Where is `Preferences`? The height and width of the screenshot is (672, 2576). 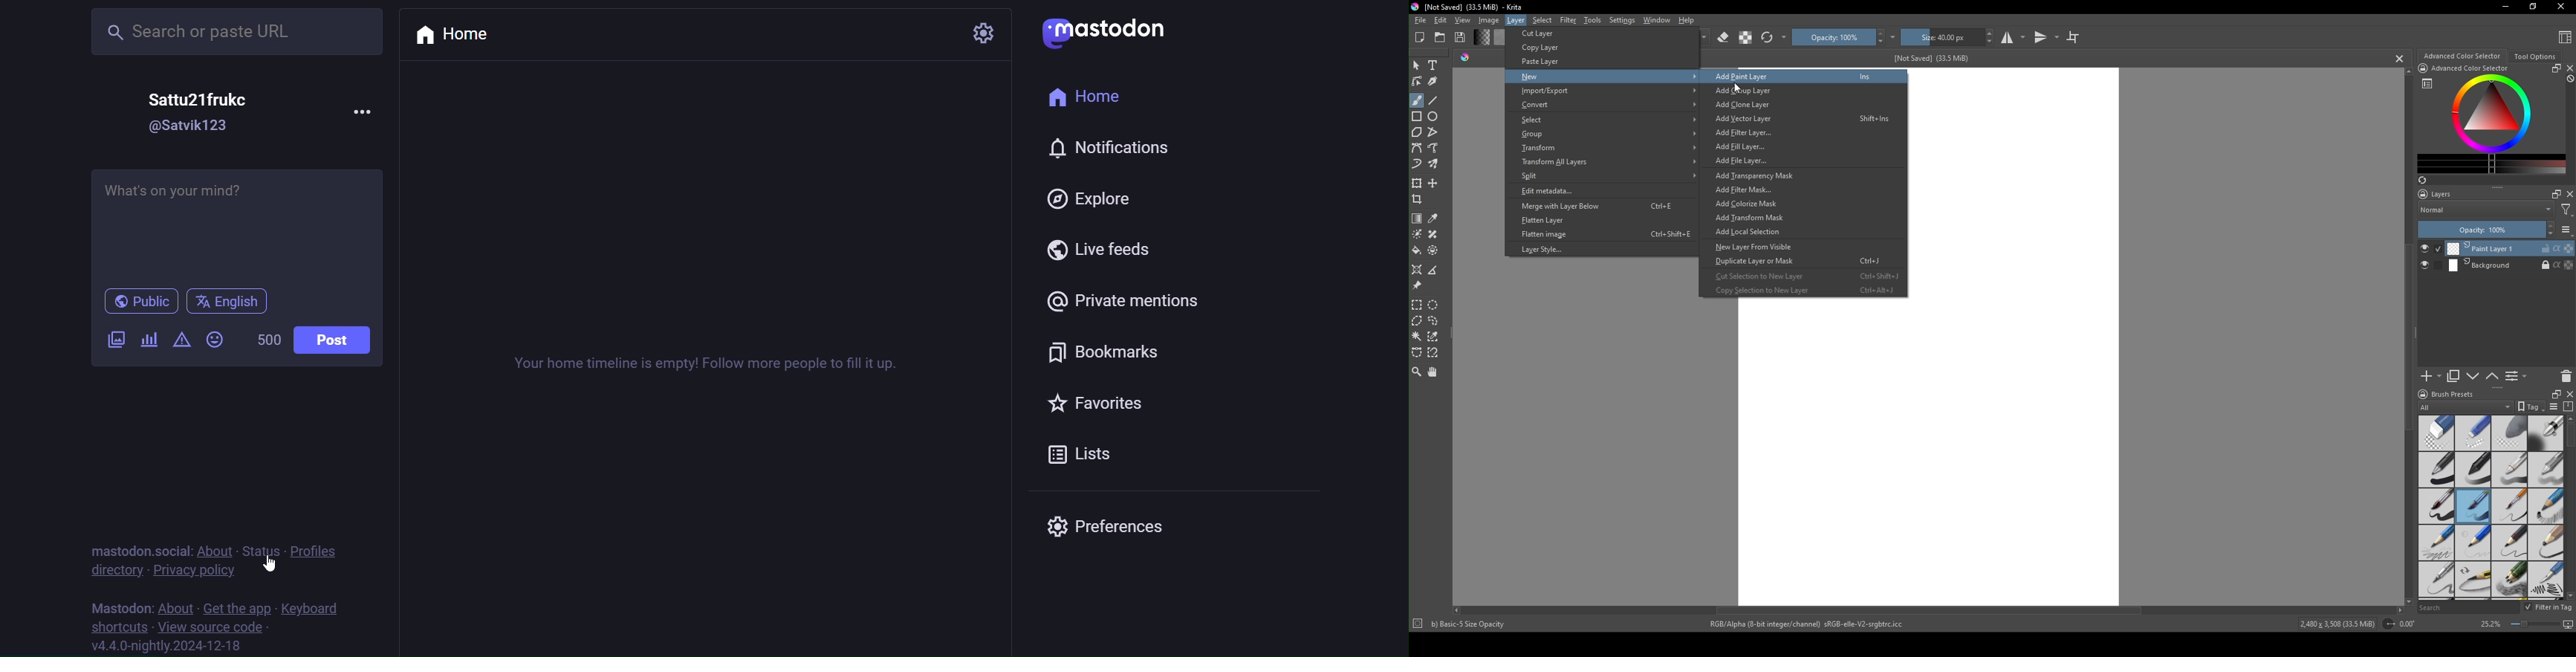
Preferences is located at coordinates (1108, 529).